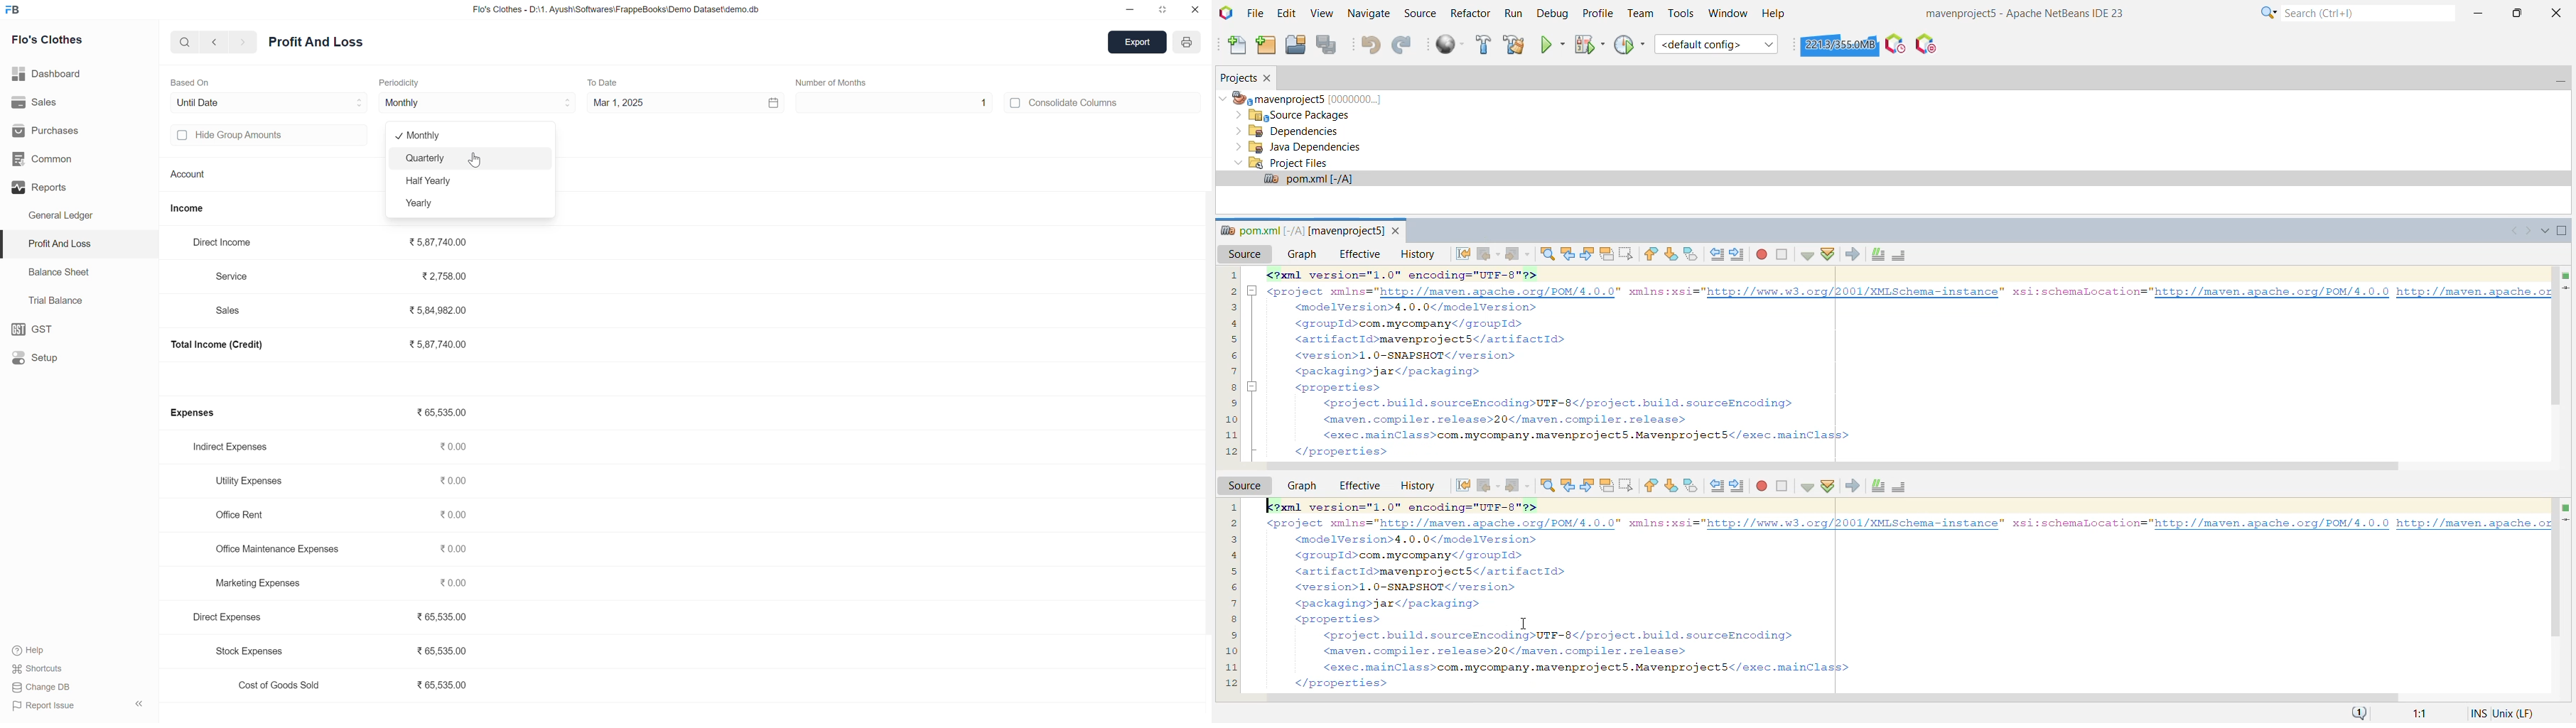 This screenshot has width=2576, height=728. What do you see at coordinates (1129, 10) in the screenshot?
I see `minimize` at bounding box center [1129, 10].